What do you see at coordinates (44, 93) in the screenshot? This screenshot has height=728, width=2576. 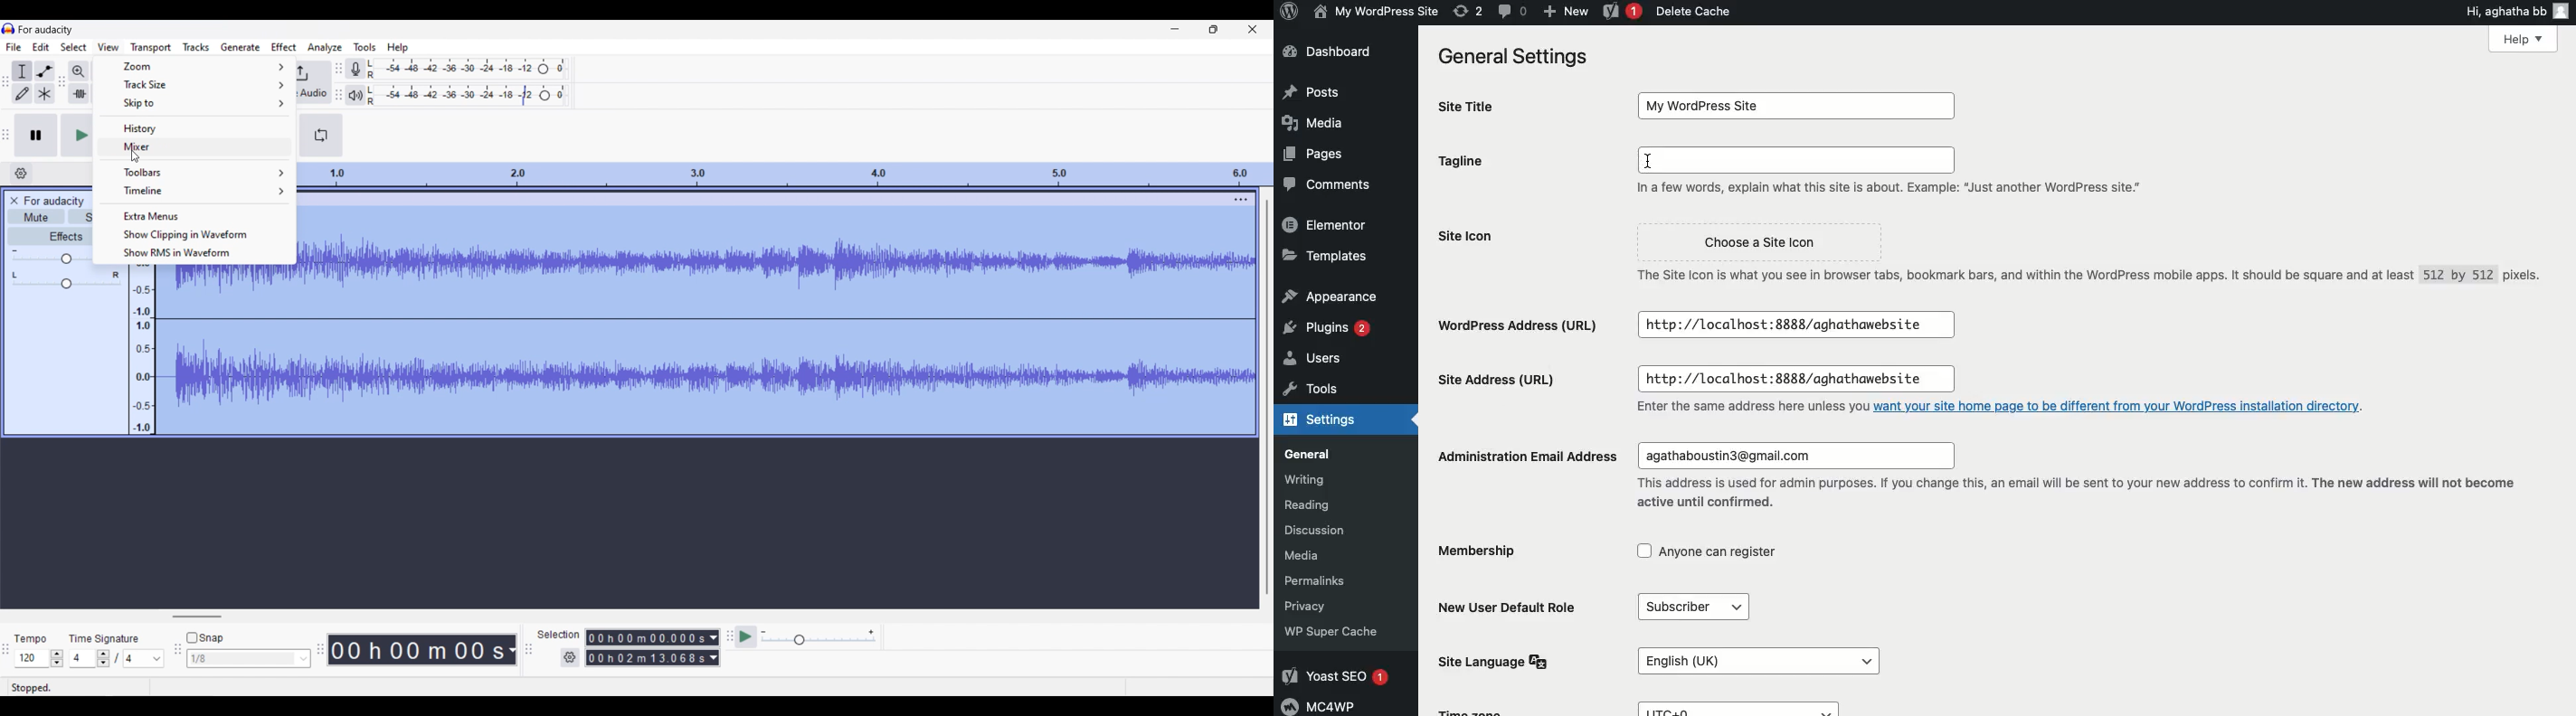 I see `Multi tool` at bounding box center [44, 93].